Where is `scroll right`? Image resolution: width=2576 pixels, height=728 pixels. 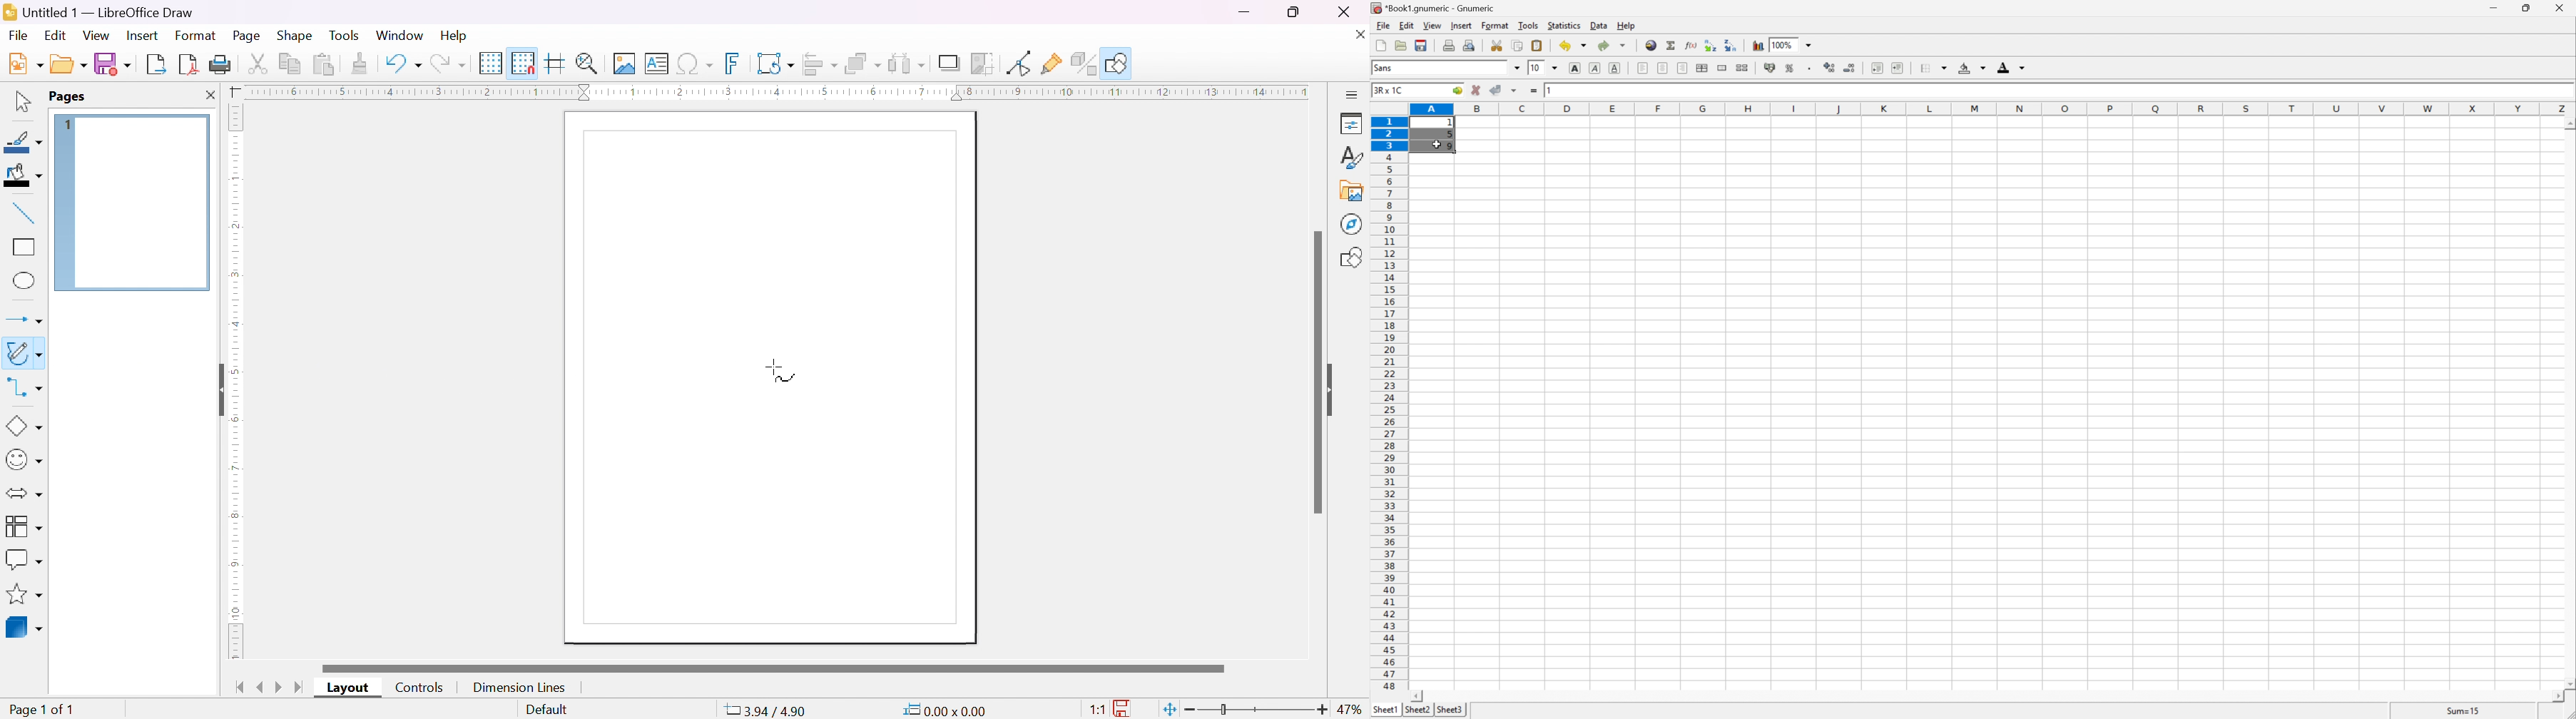
scroll right is located at coordinates (2557, 697).